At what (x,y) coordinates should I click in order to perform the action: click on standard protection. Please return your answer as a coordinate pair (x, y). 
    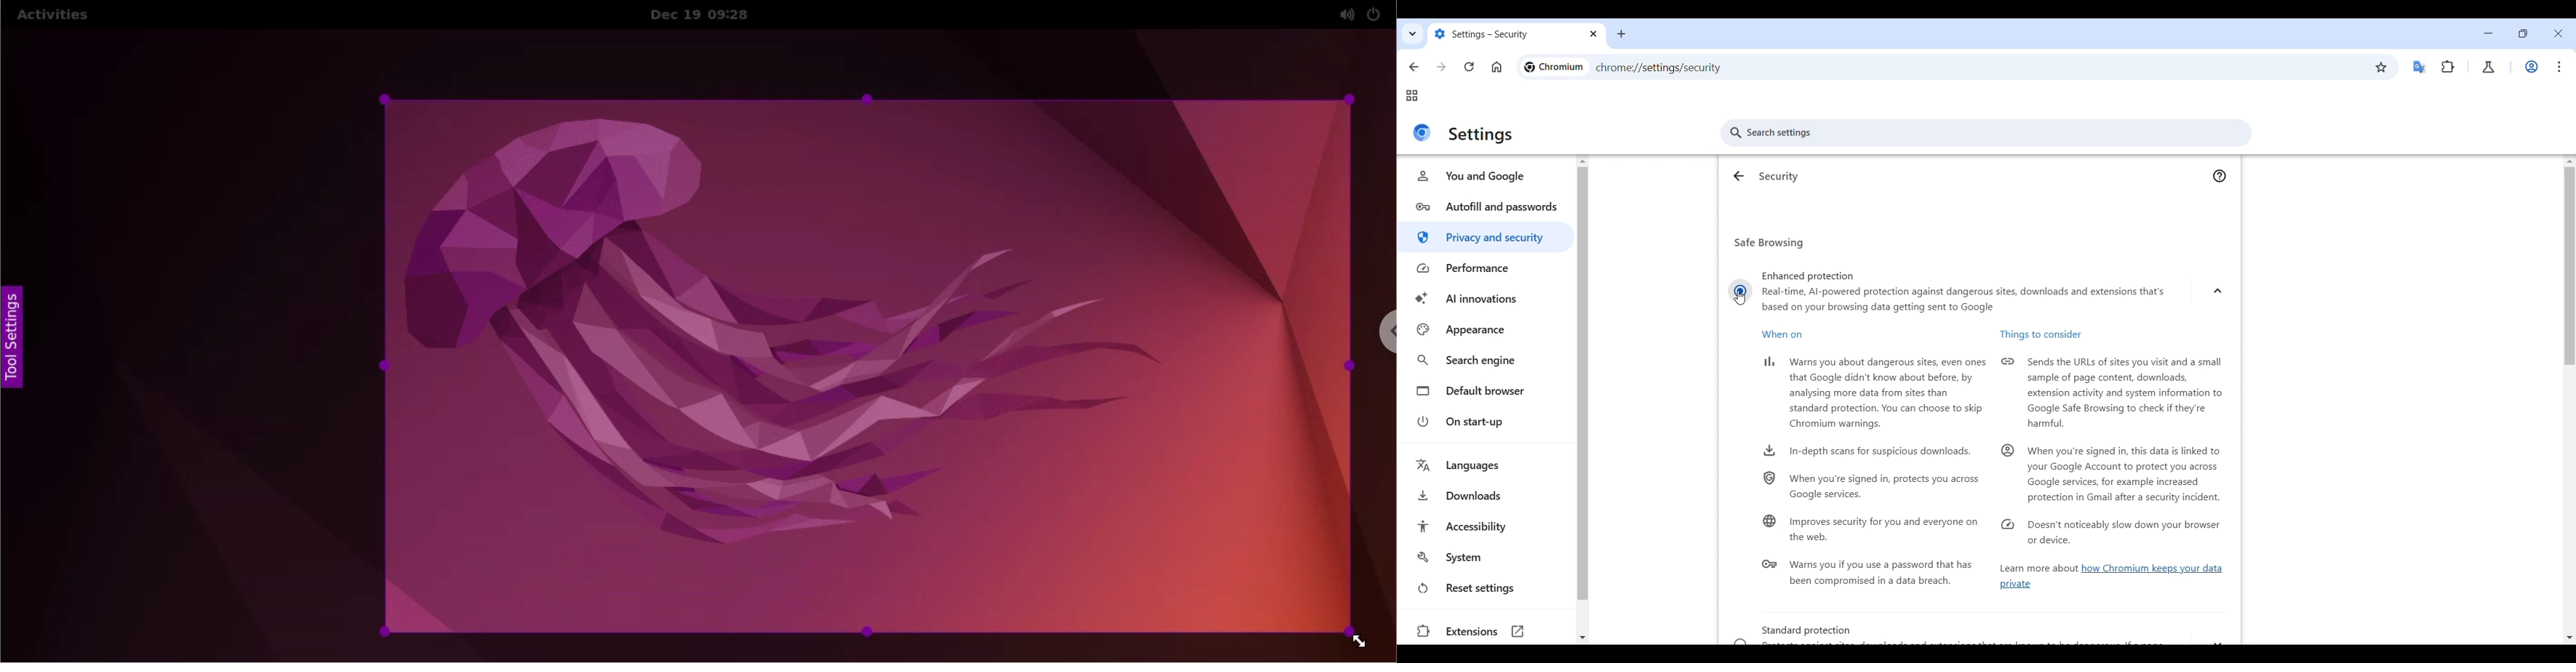
    Looking at the image, I should click on (1978, 634).